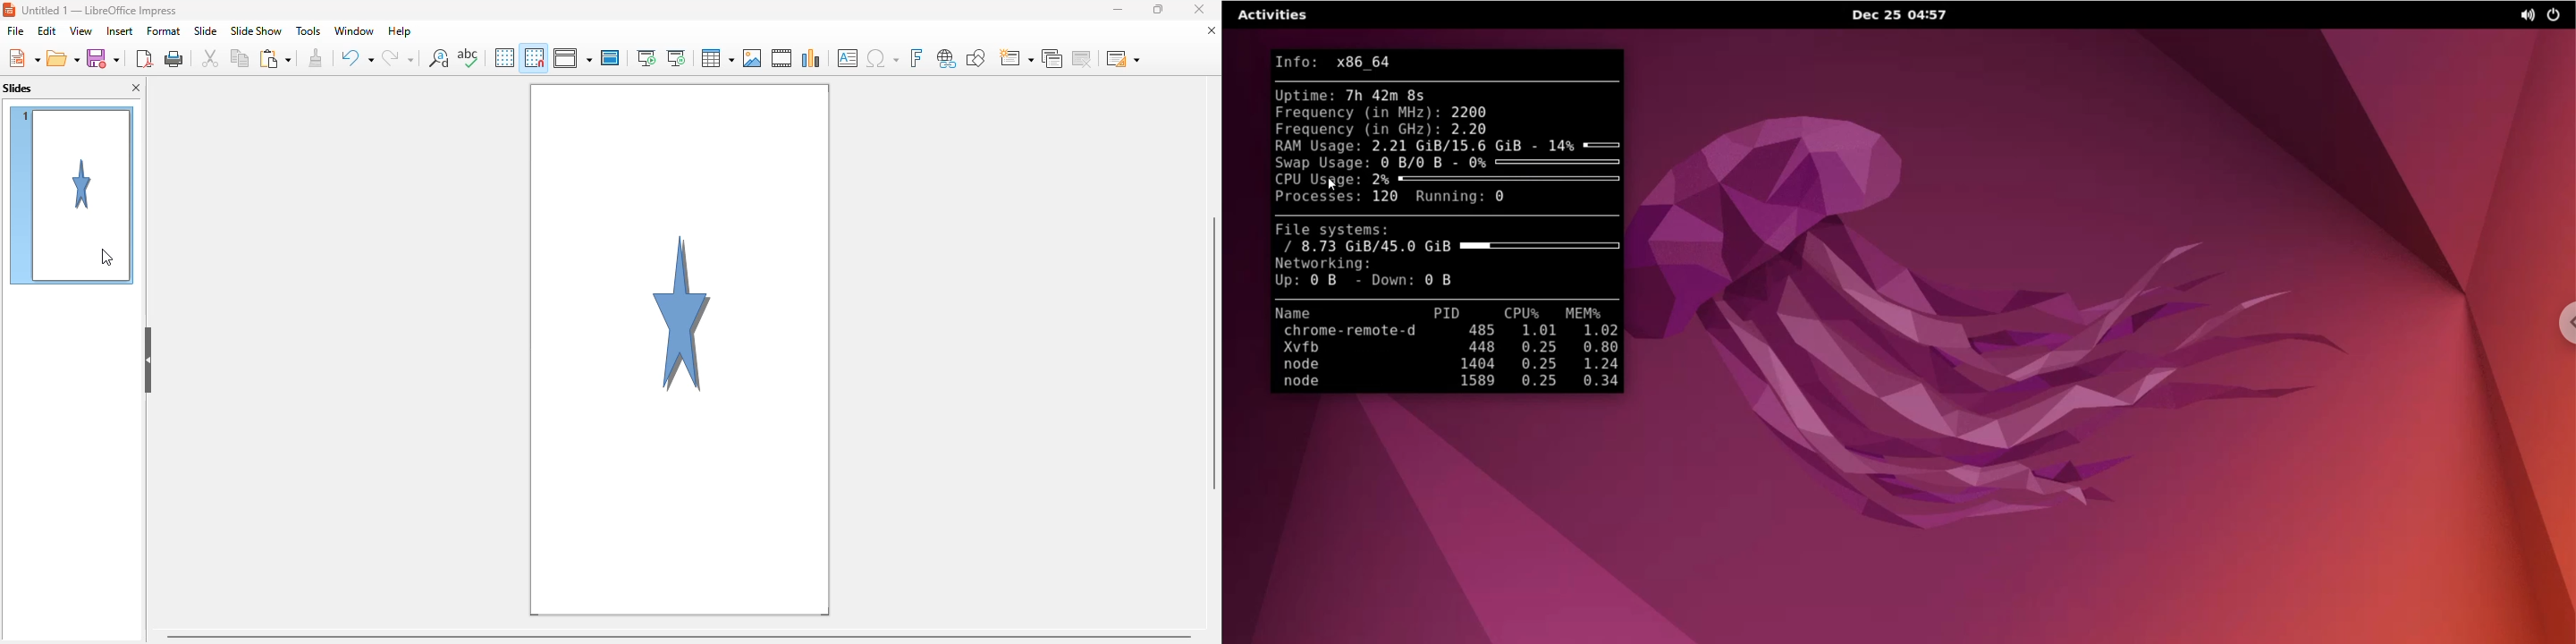 This screenshot has width=2576, height=644. I want to click on slide, so click(207, 31).